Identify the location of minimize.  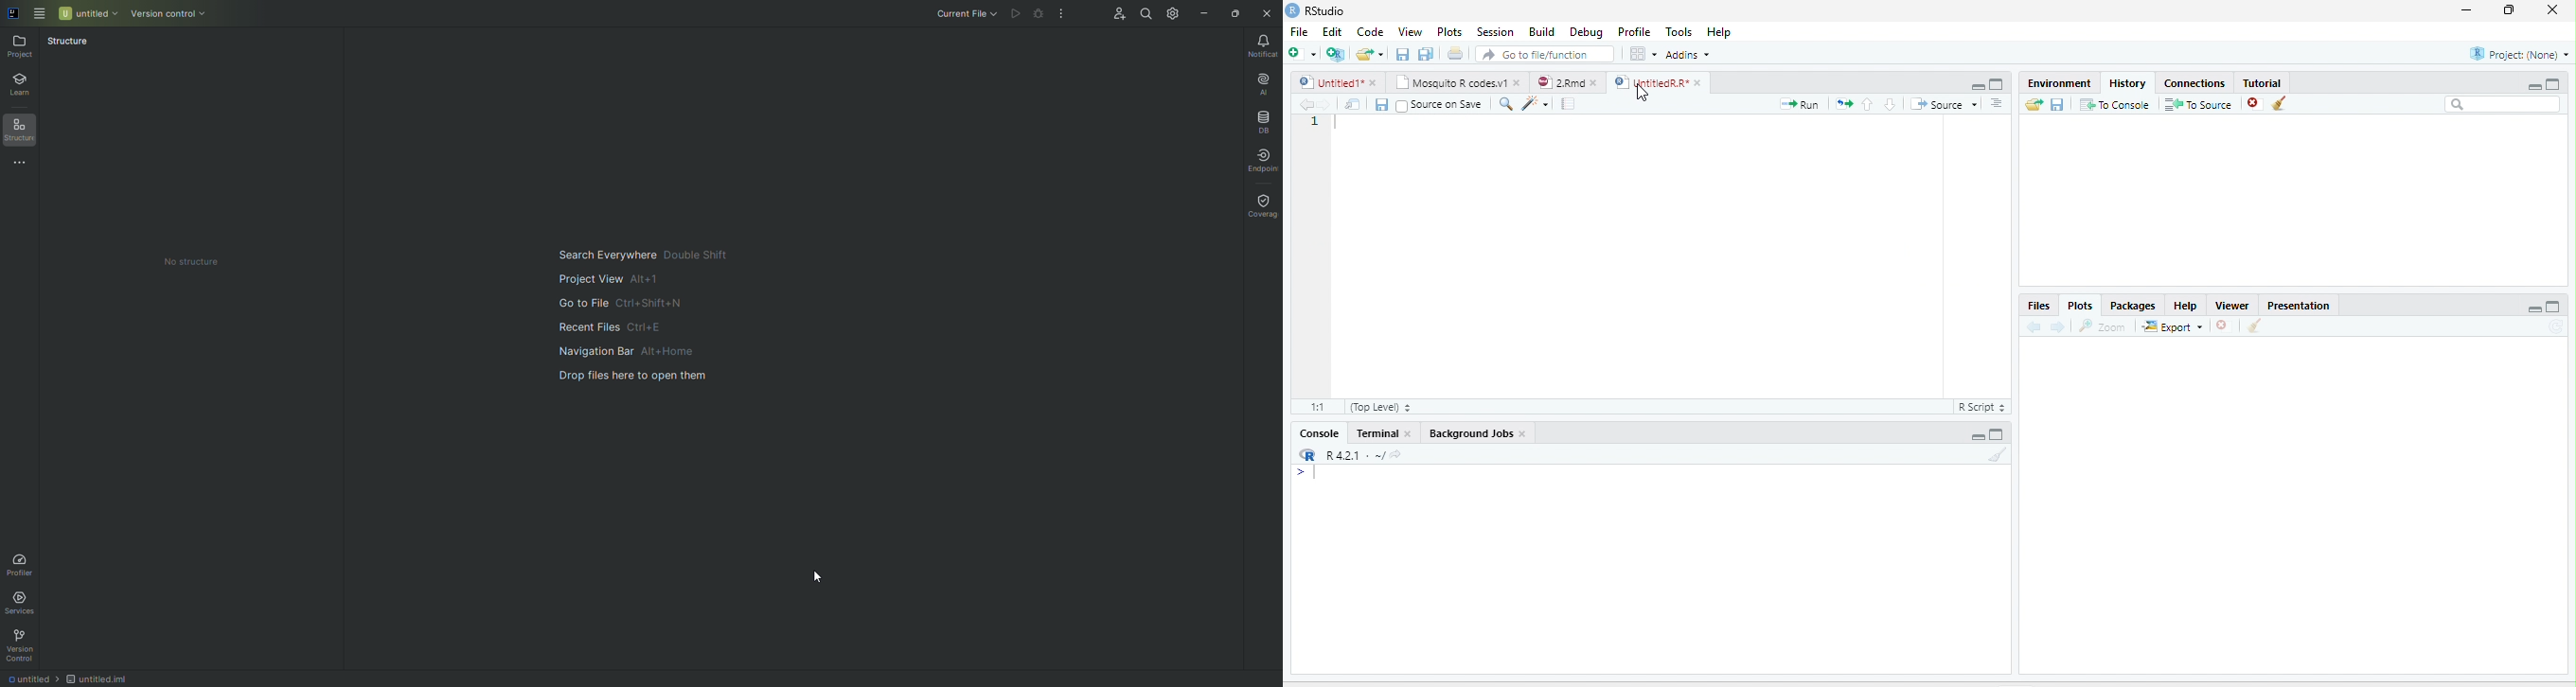
(2466, 10).